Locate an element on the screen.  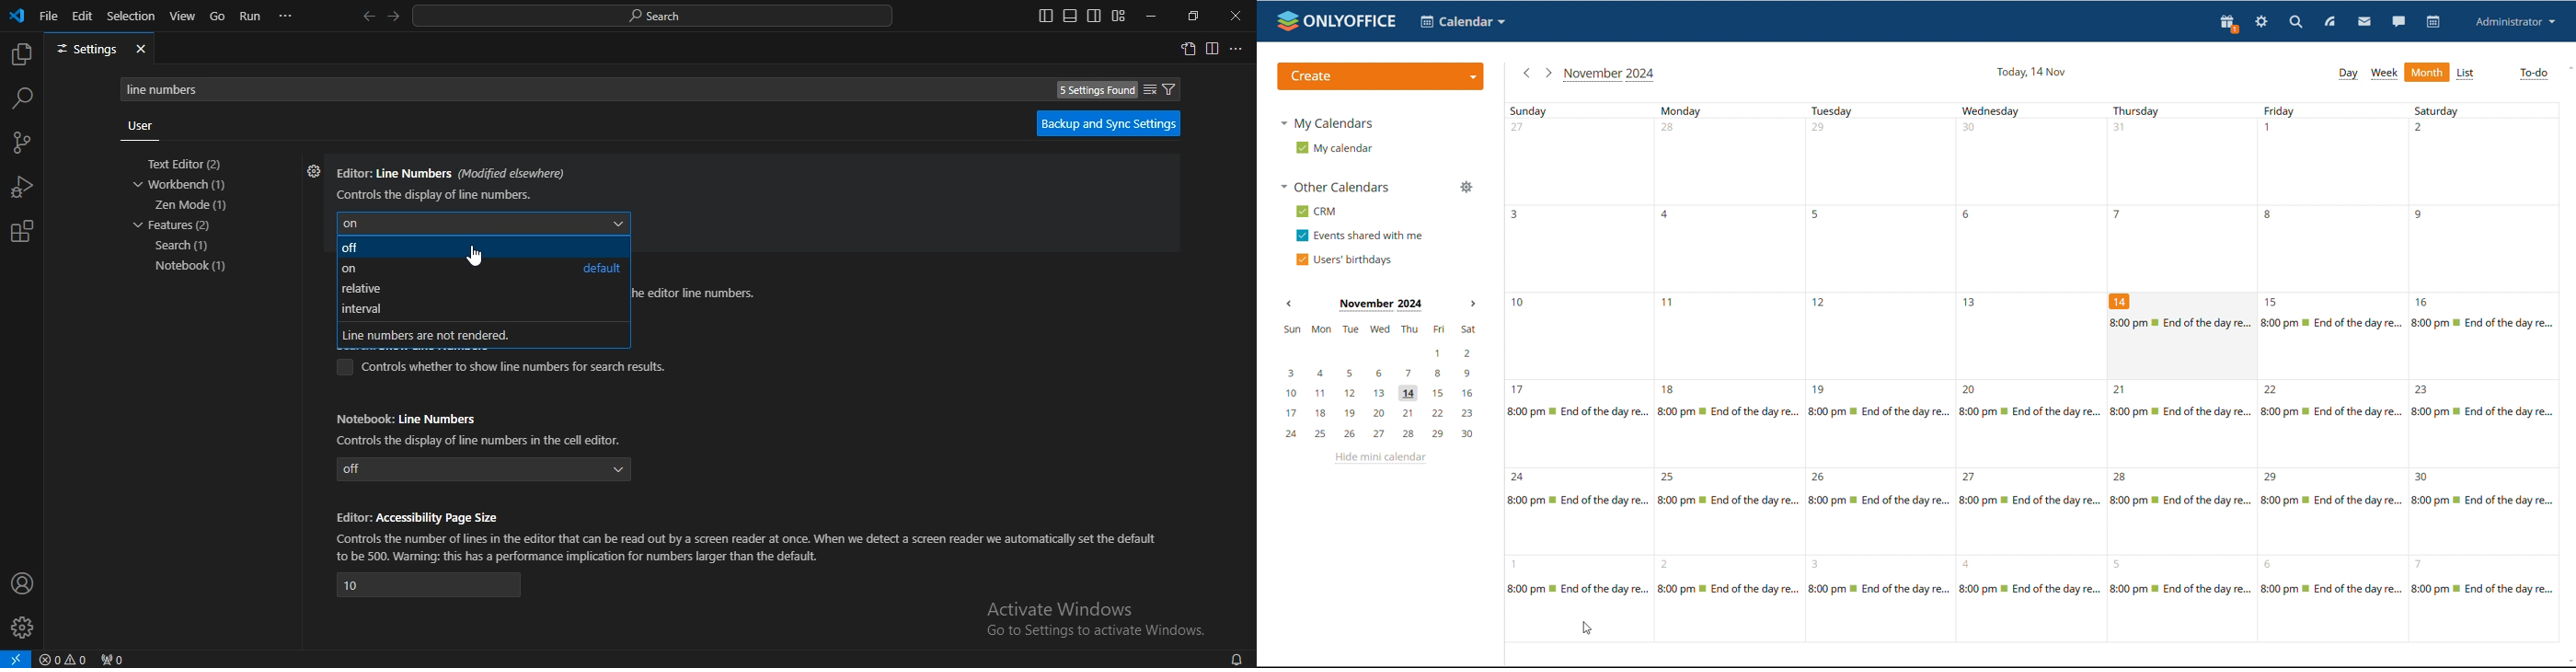
create is located at coordinates (1380, 77).